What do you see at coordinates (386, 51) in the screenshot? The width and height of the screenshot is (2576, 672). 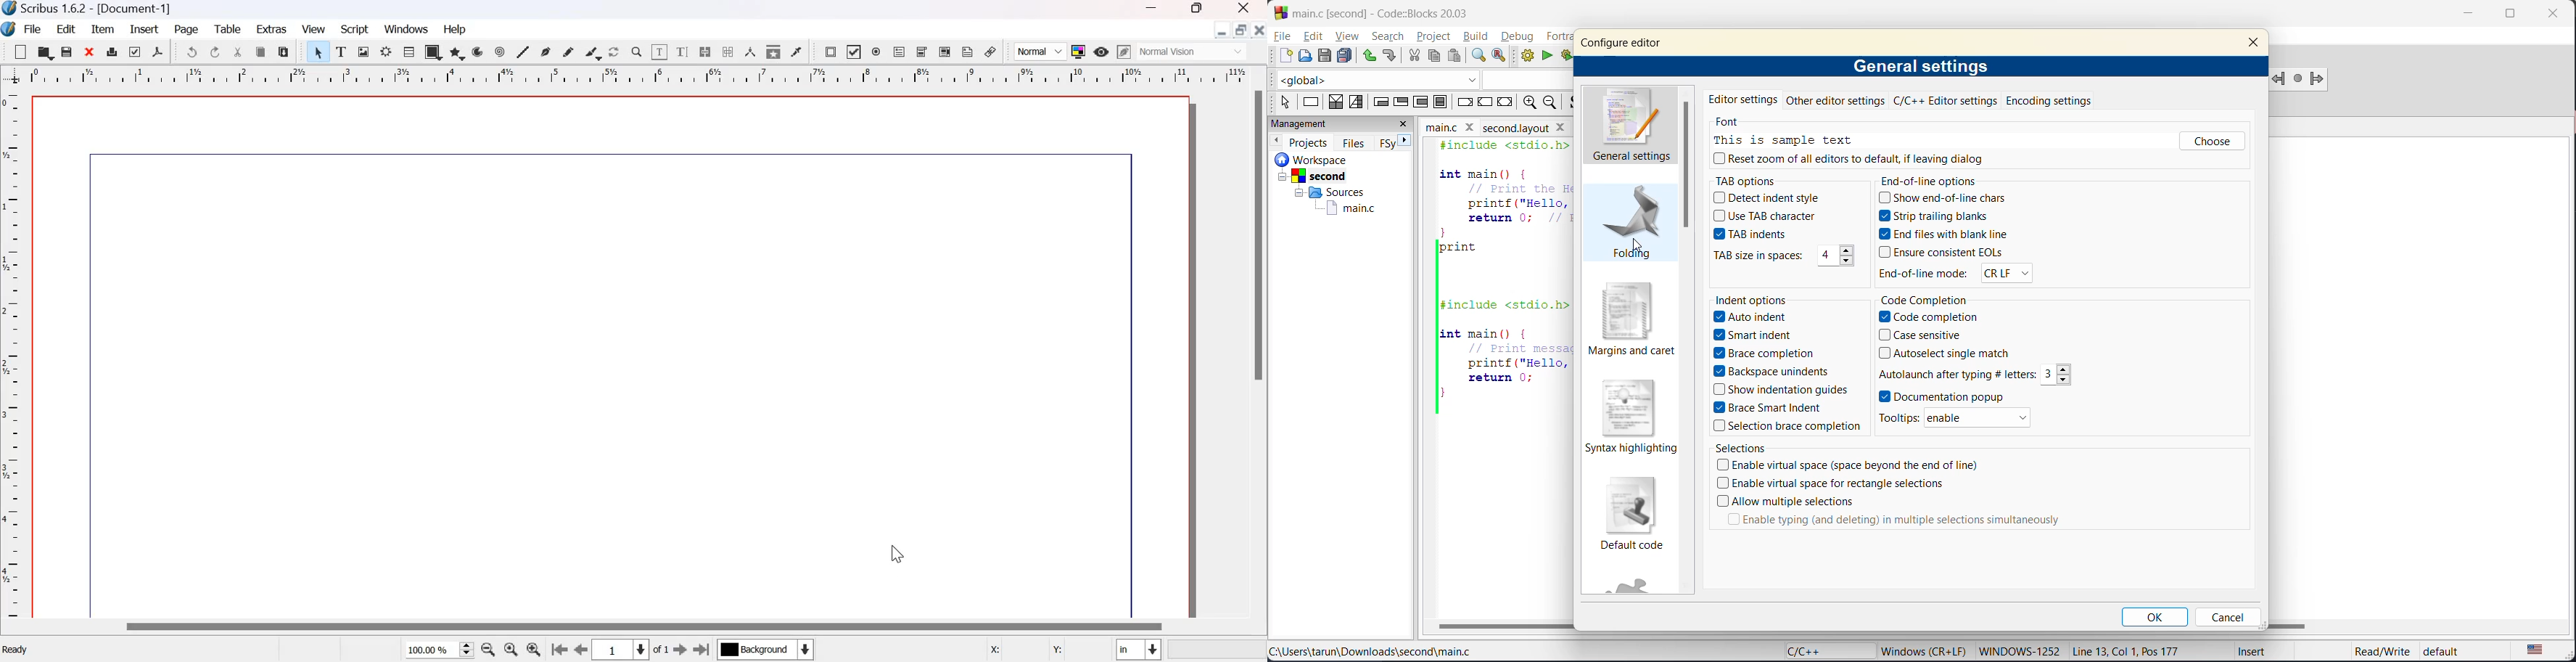 I see `render frame` at bounding box center [386, 51].